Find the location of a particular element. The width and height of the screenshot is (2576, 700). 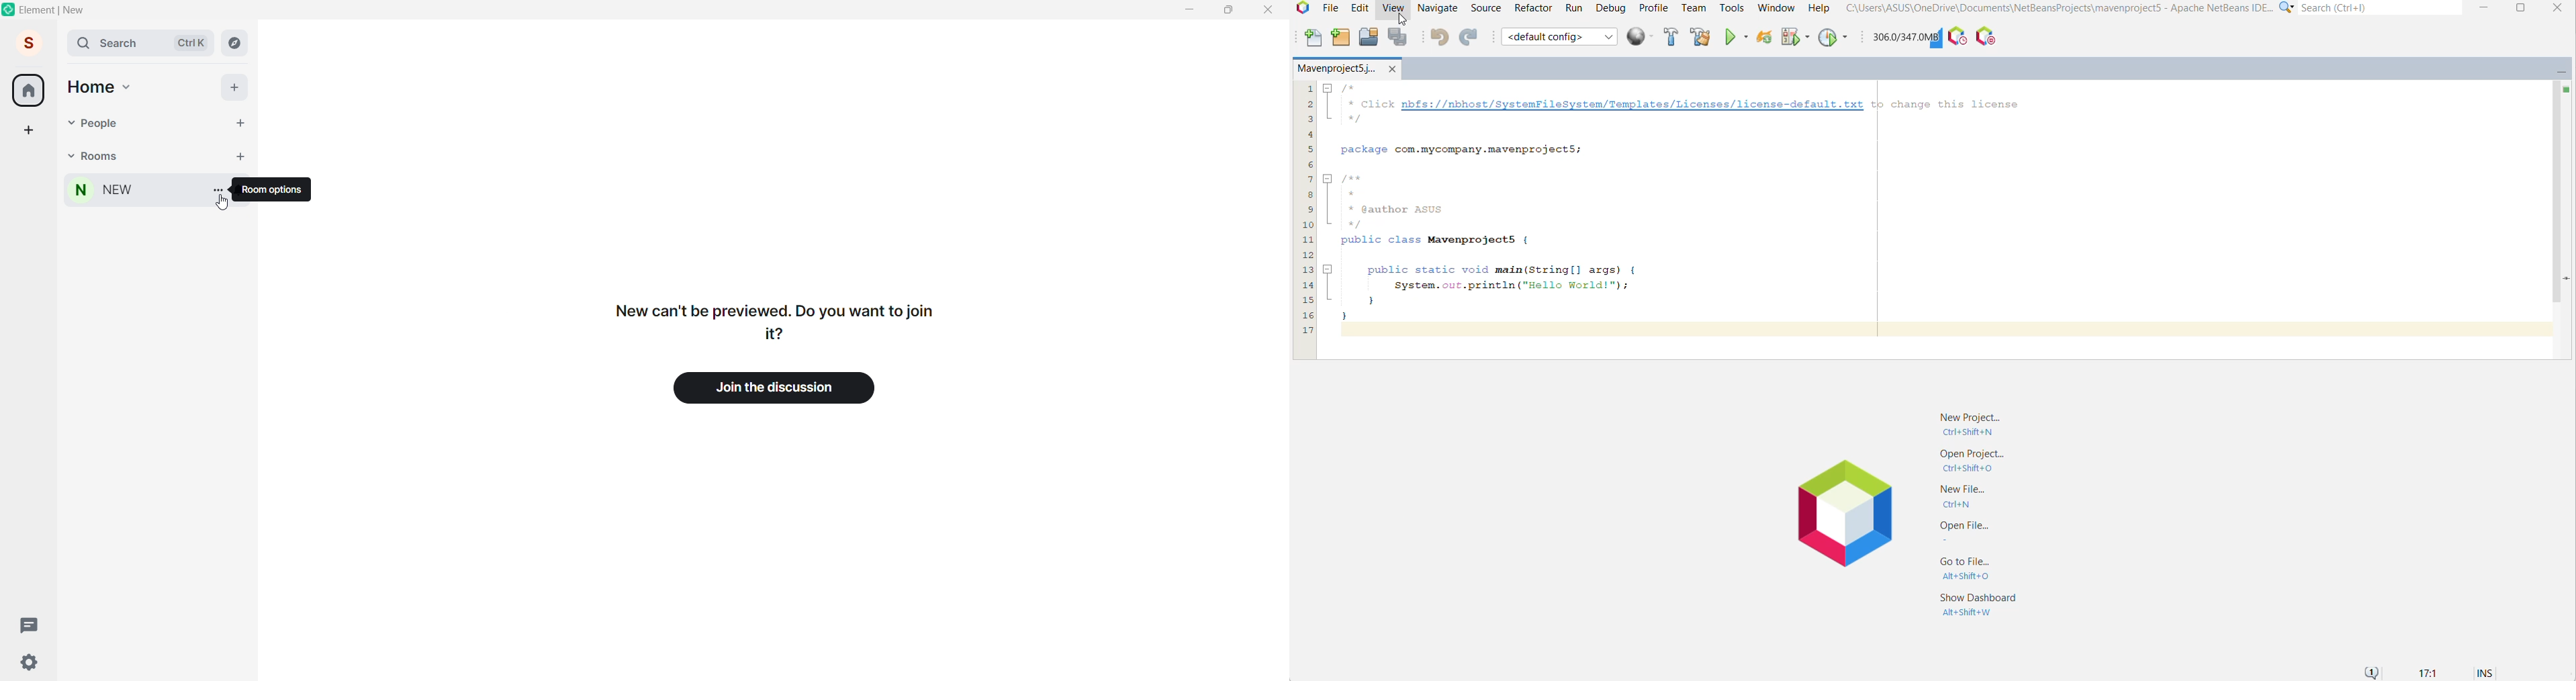

home option is located at coordinates (103, 89).